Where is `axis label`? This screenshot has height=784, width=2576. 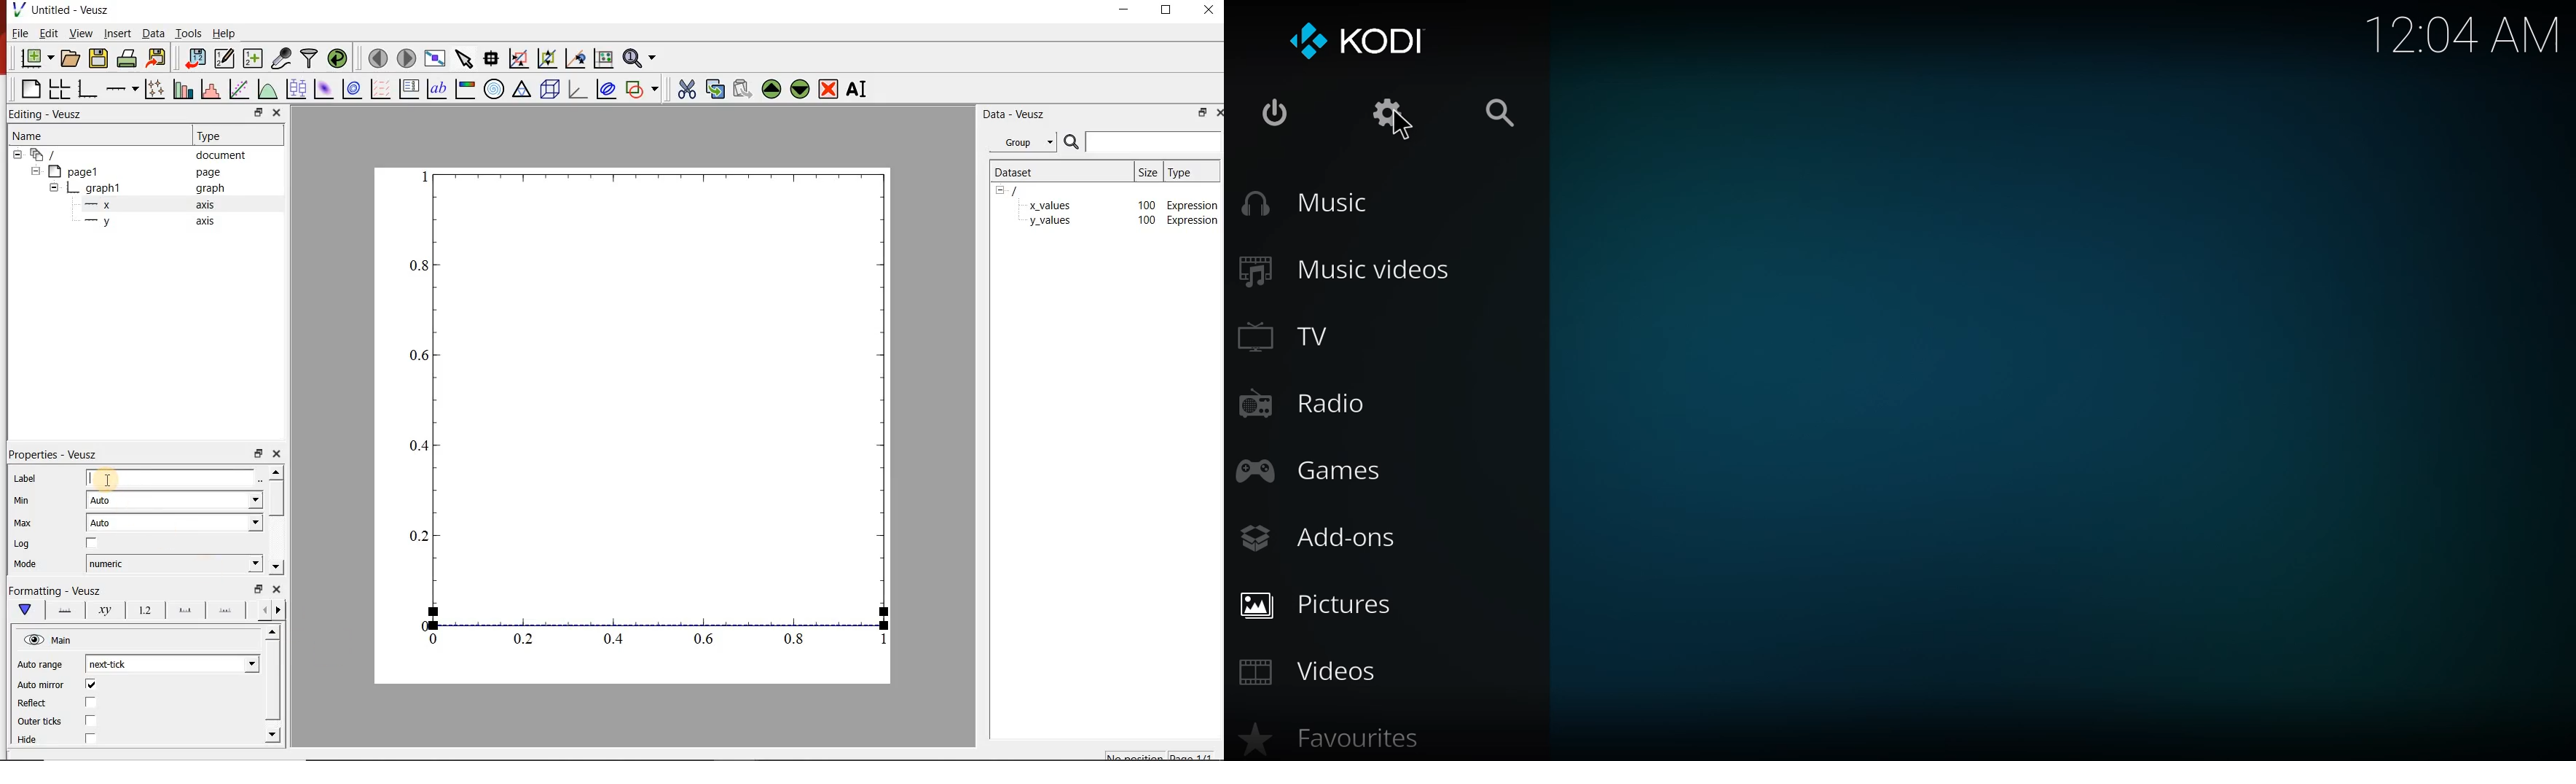 axis label is located at coordinates (106, 611).